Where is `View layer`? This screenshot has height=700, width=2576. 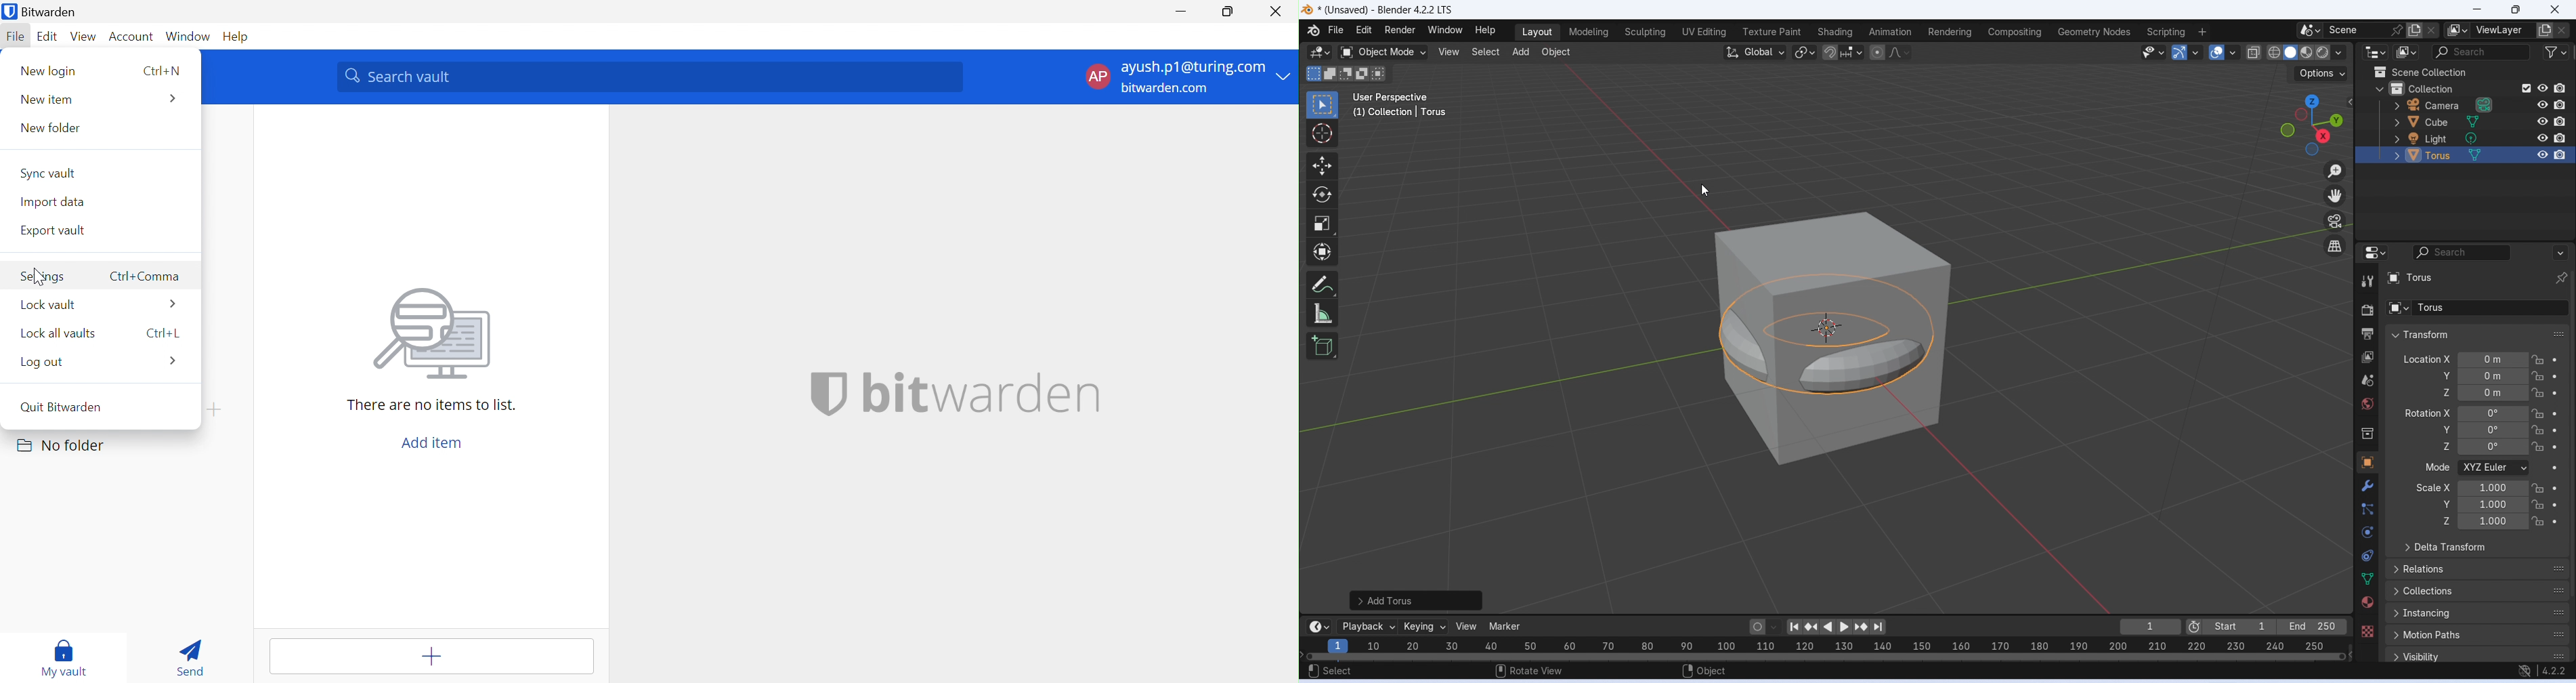
View layer is located at coordinates (2369, 358).